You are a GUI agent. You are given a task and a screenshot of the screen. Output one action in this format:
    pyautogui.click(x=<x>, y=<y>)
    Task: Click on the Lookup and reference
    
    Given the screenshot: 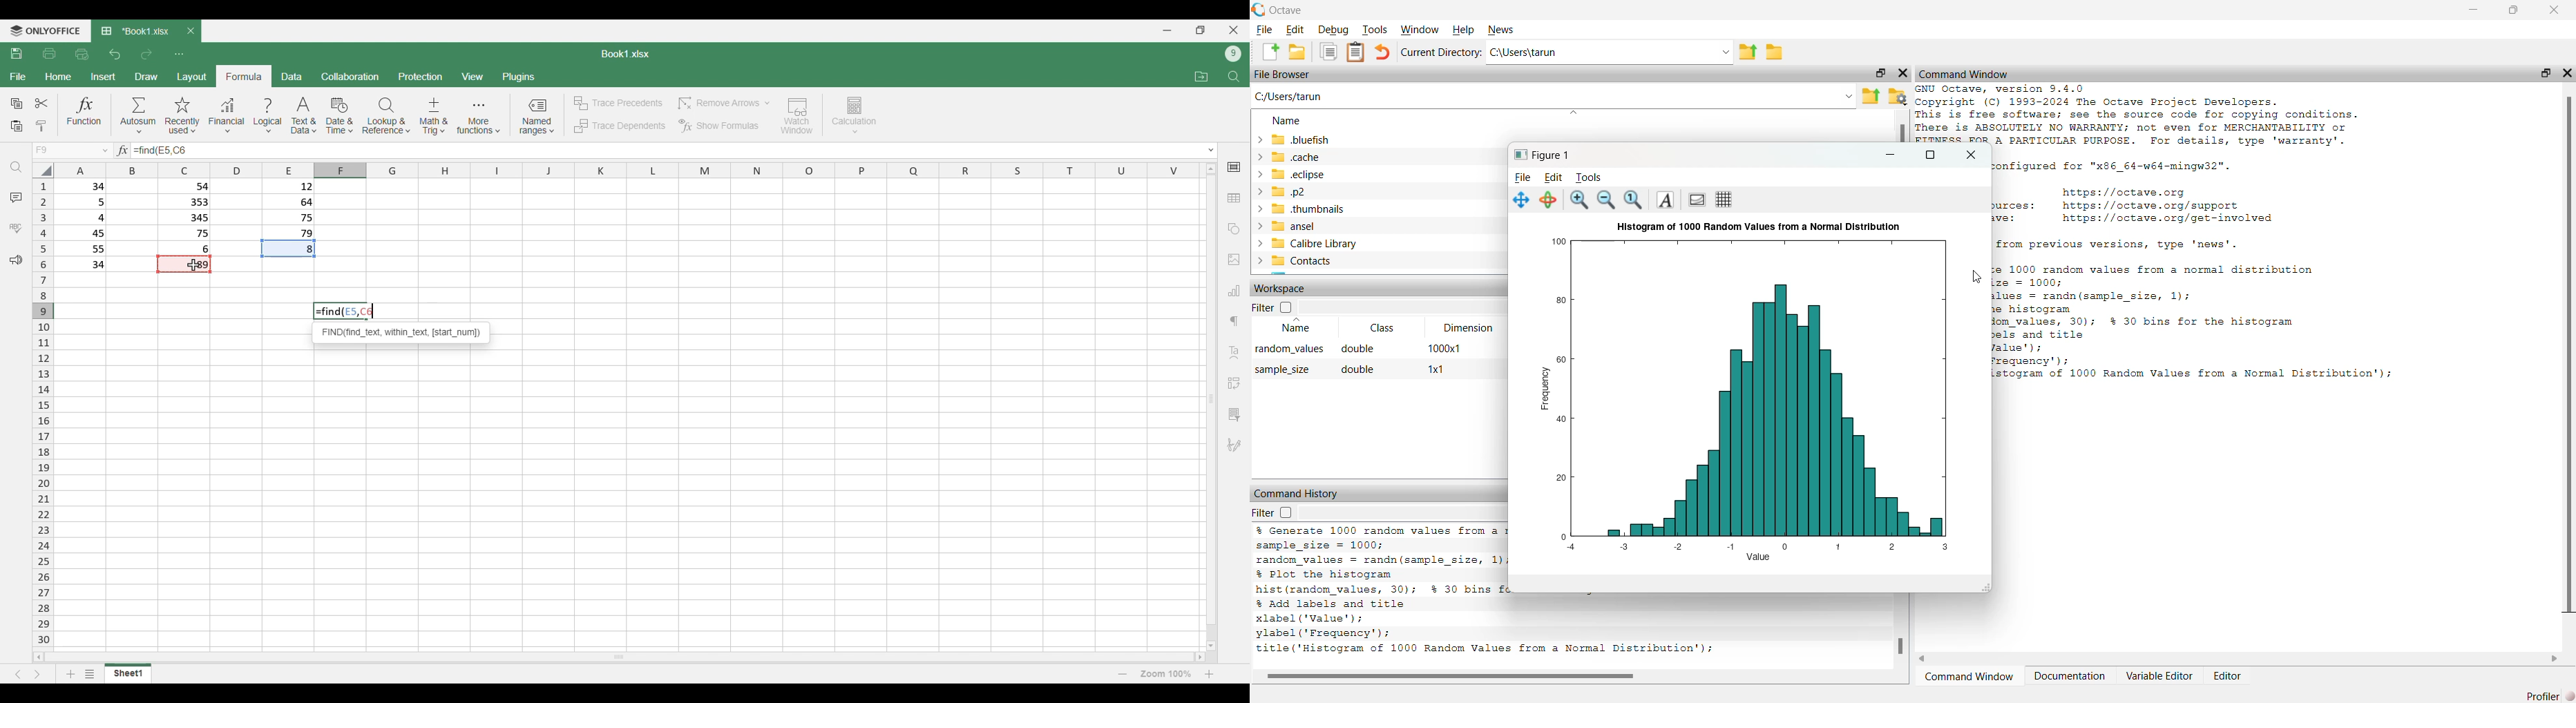 What is the action you would take?
    pyautogui.click(x=387, y=116)
    